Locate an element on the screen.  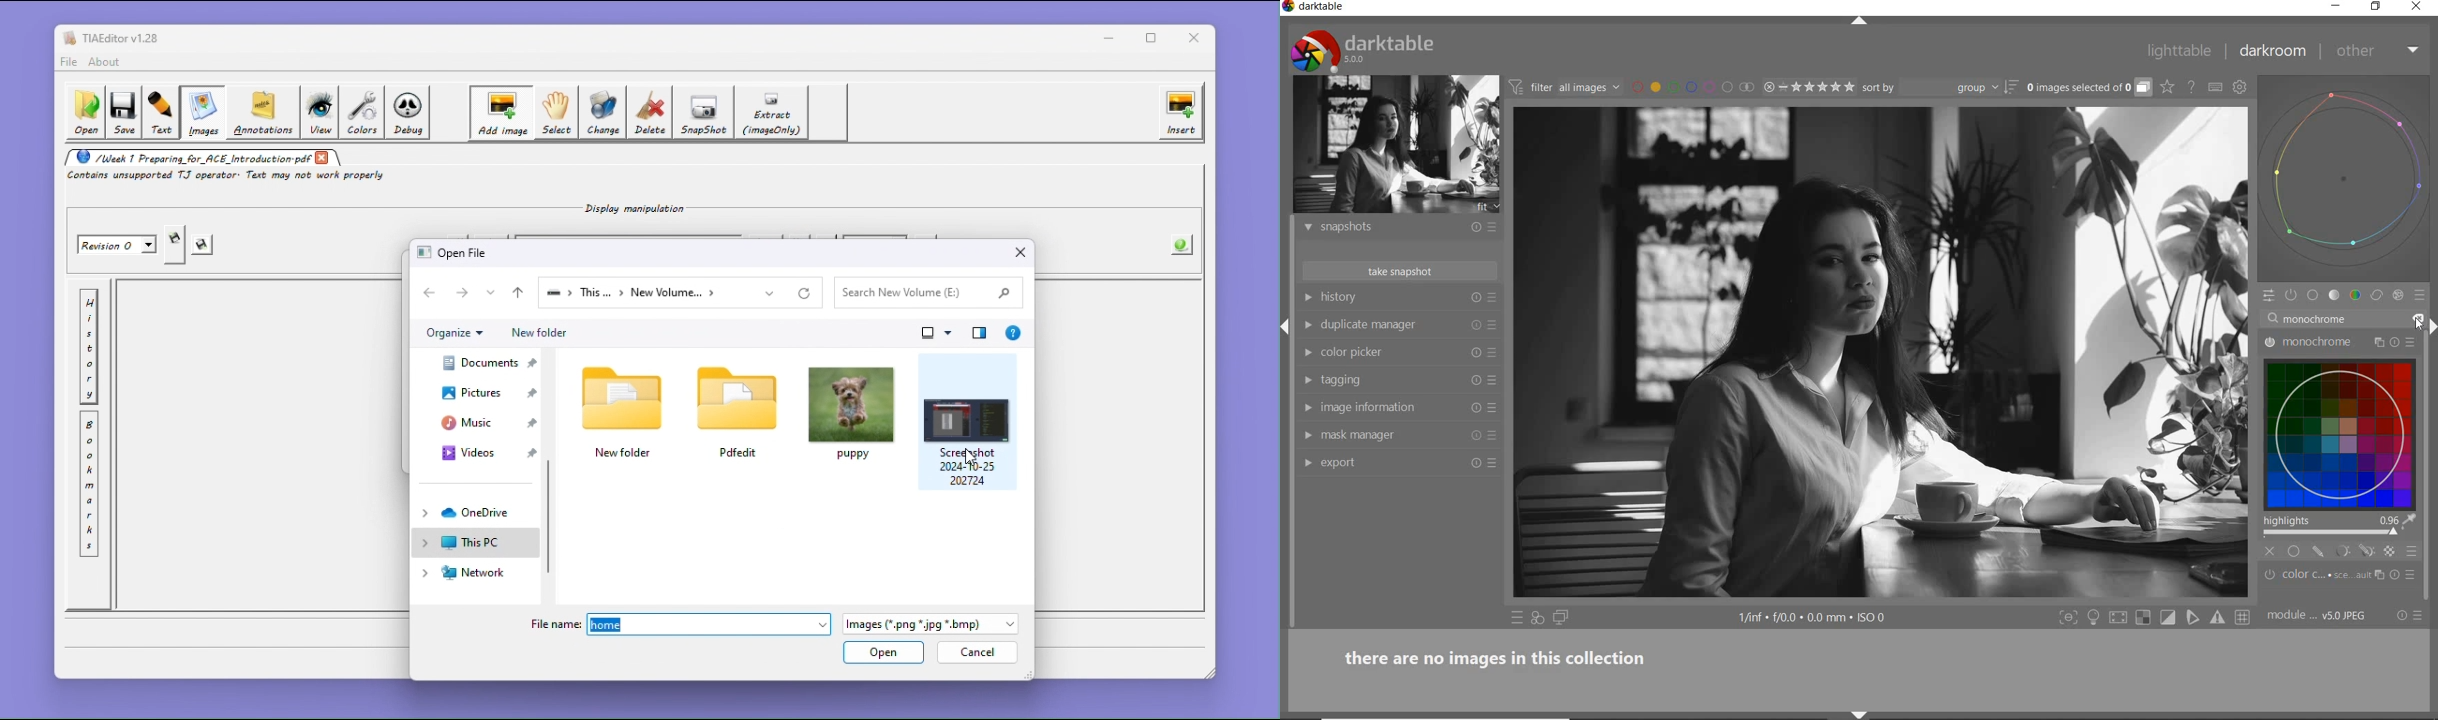
show module is located at coordinates (1308, 325).